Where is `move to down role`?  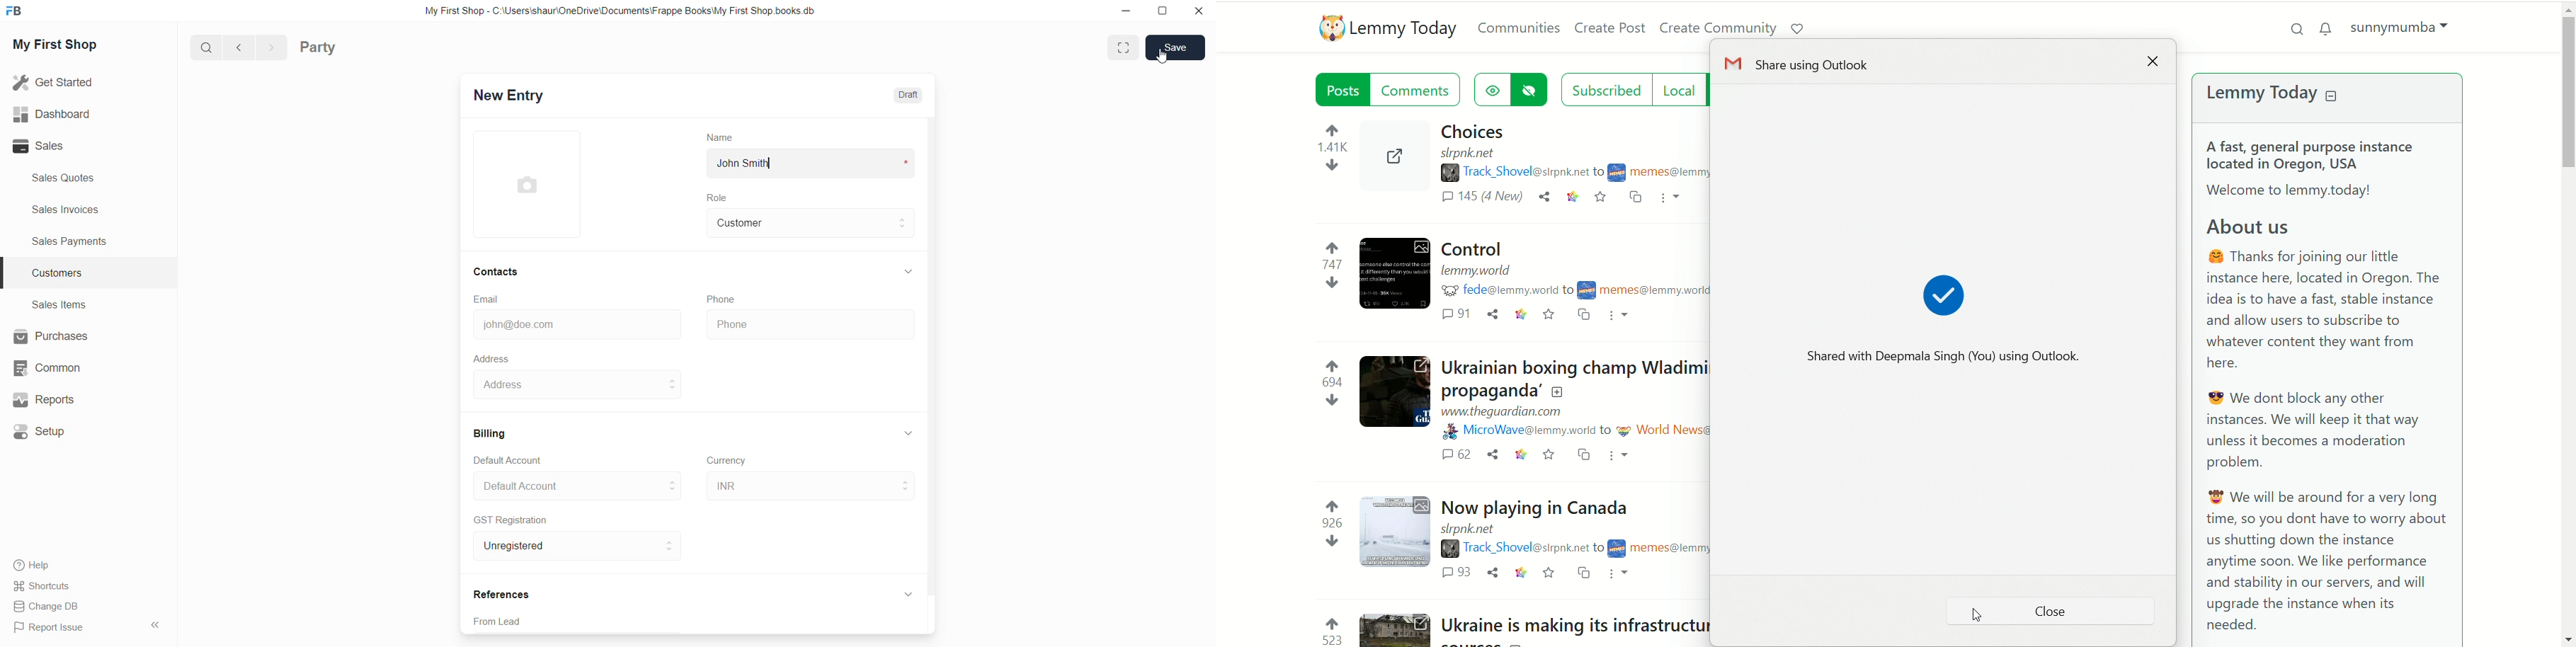
move to down role is located at coordinates (905, 231).